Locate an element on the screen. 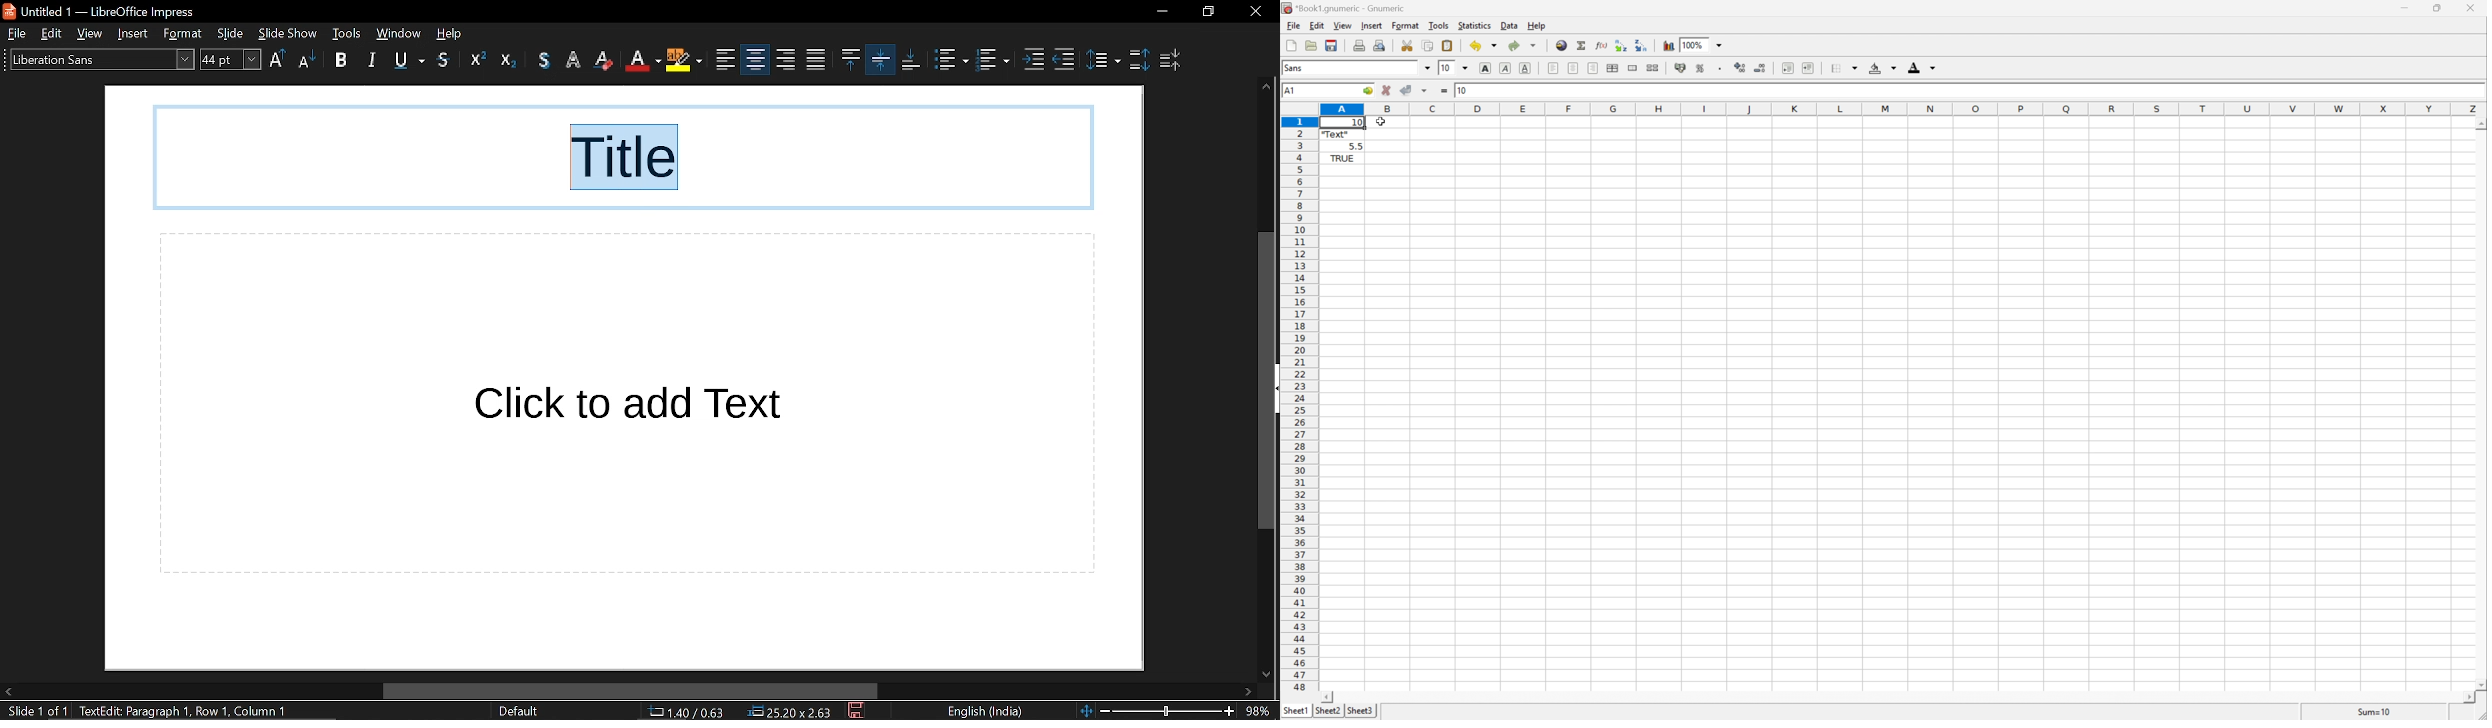 The image size is (2492, 728).  Center horizontally across selection is located at coordinates (1613, 68).